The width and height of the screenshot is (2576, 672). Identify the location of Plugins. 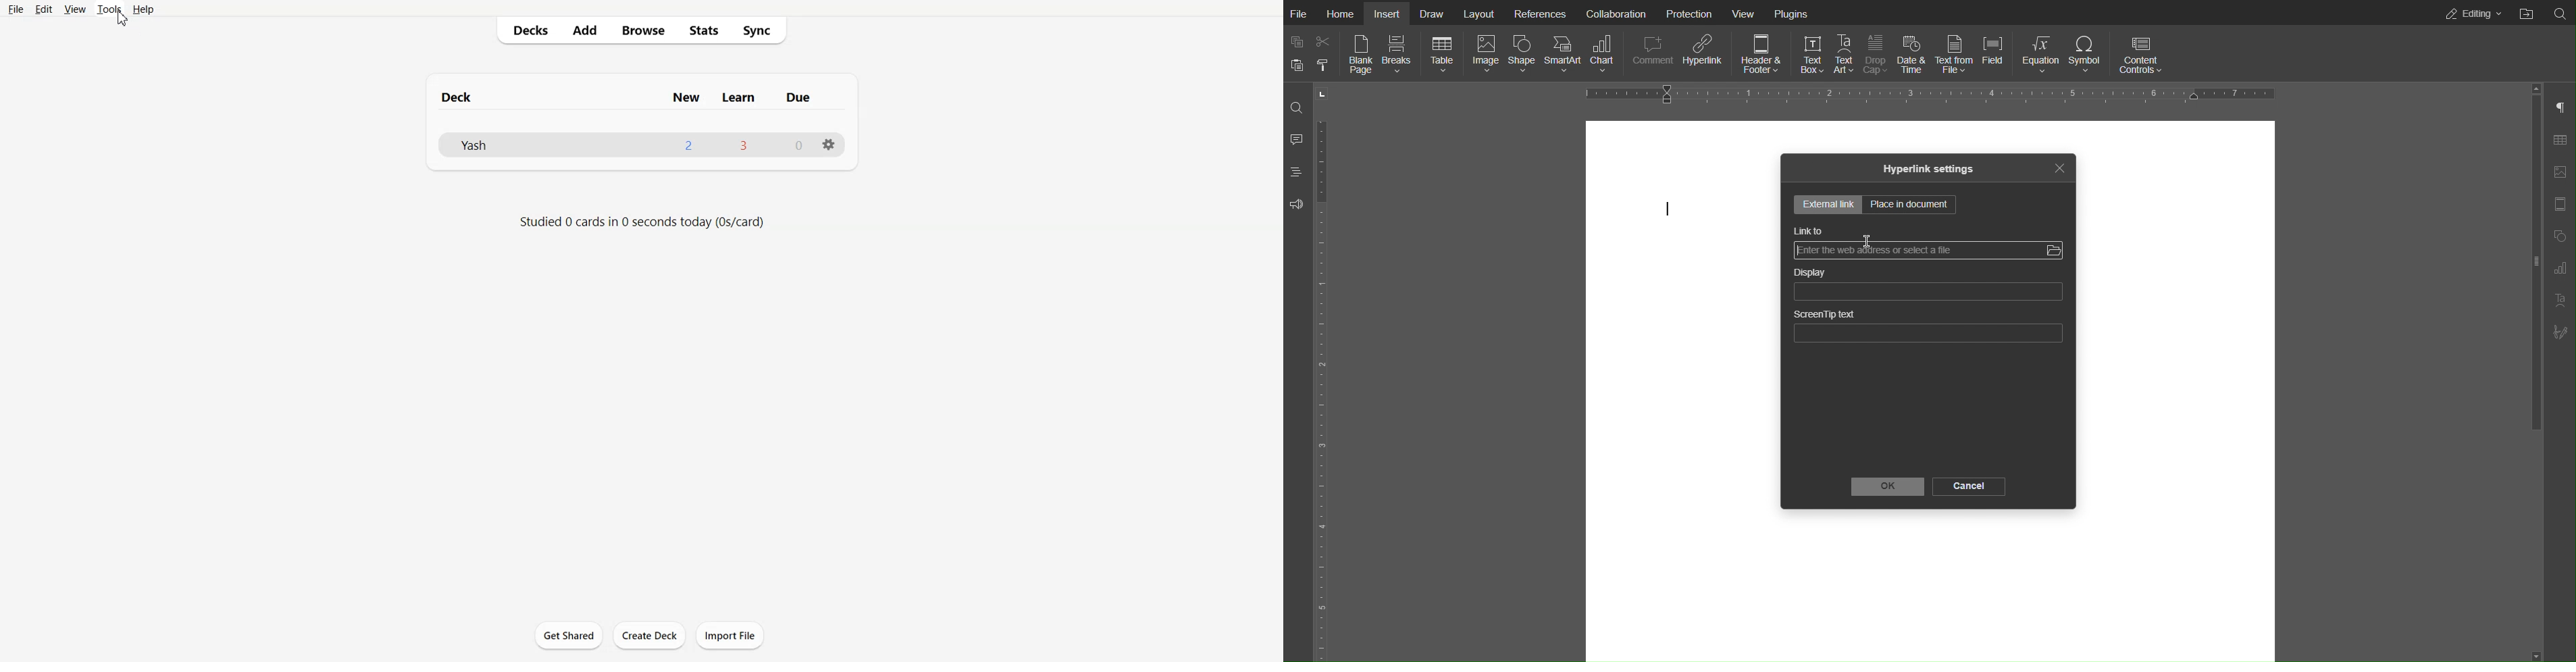
(1792, 13).